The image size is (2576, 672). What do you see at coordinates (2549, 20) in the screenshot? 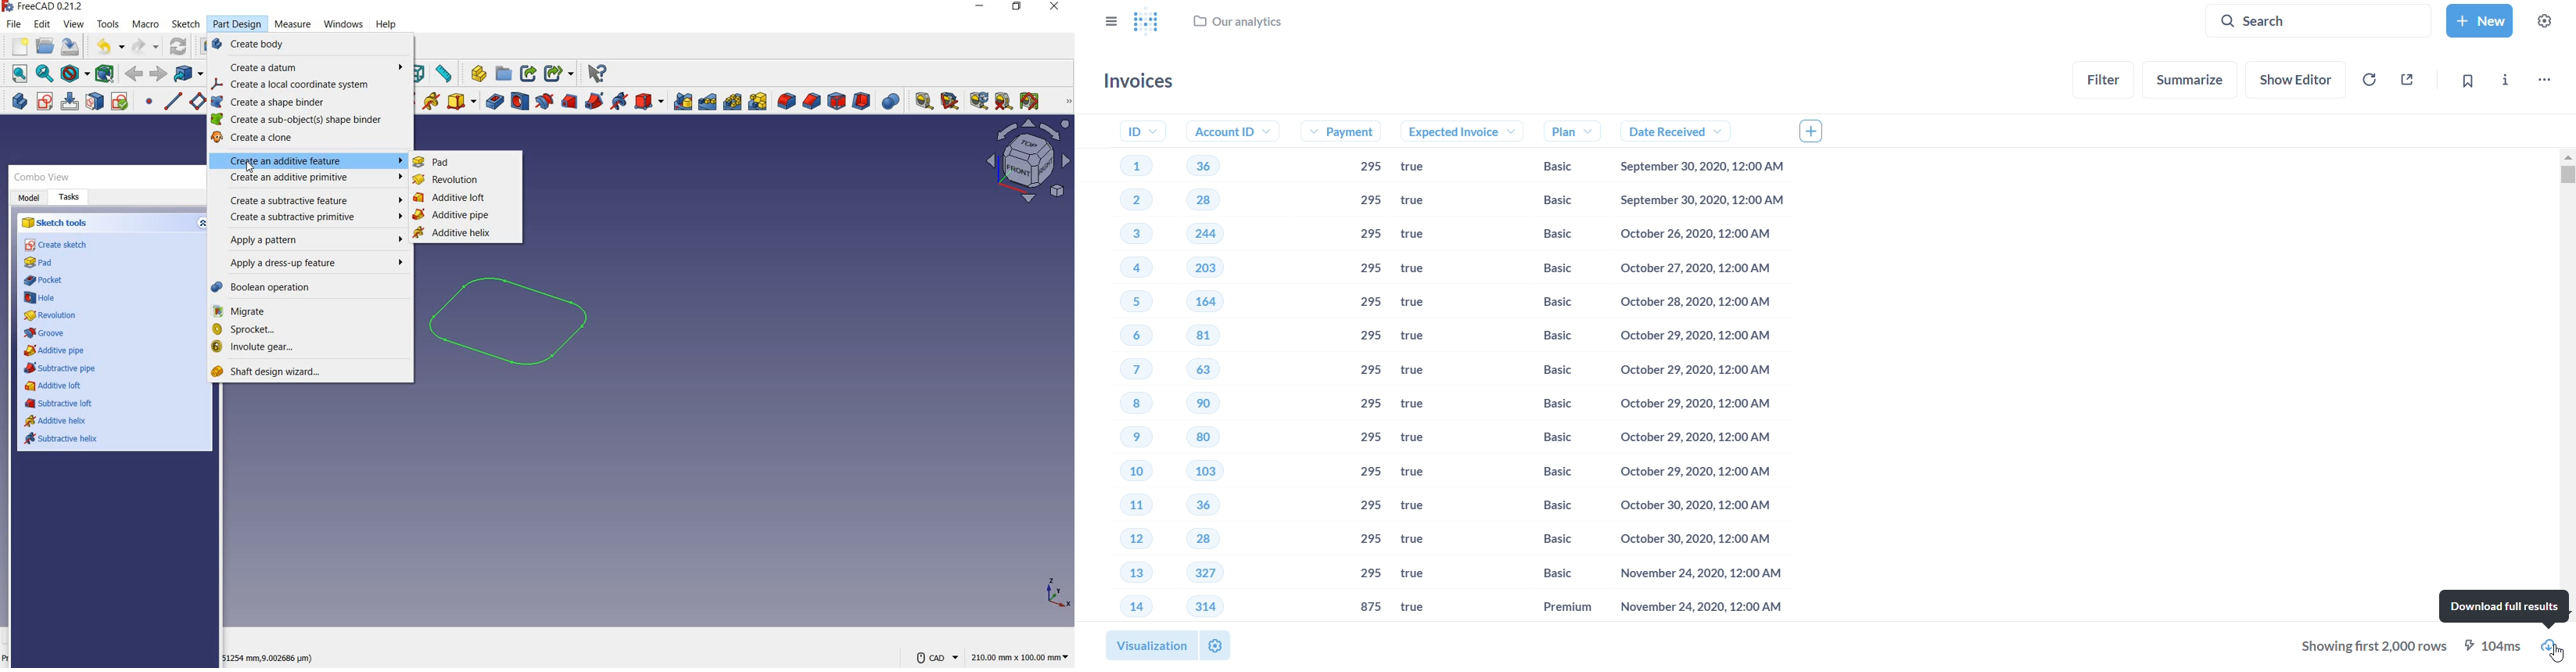
I see `settings` at bounding box center [2549, 20].